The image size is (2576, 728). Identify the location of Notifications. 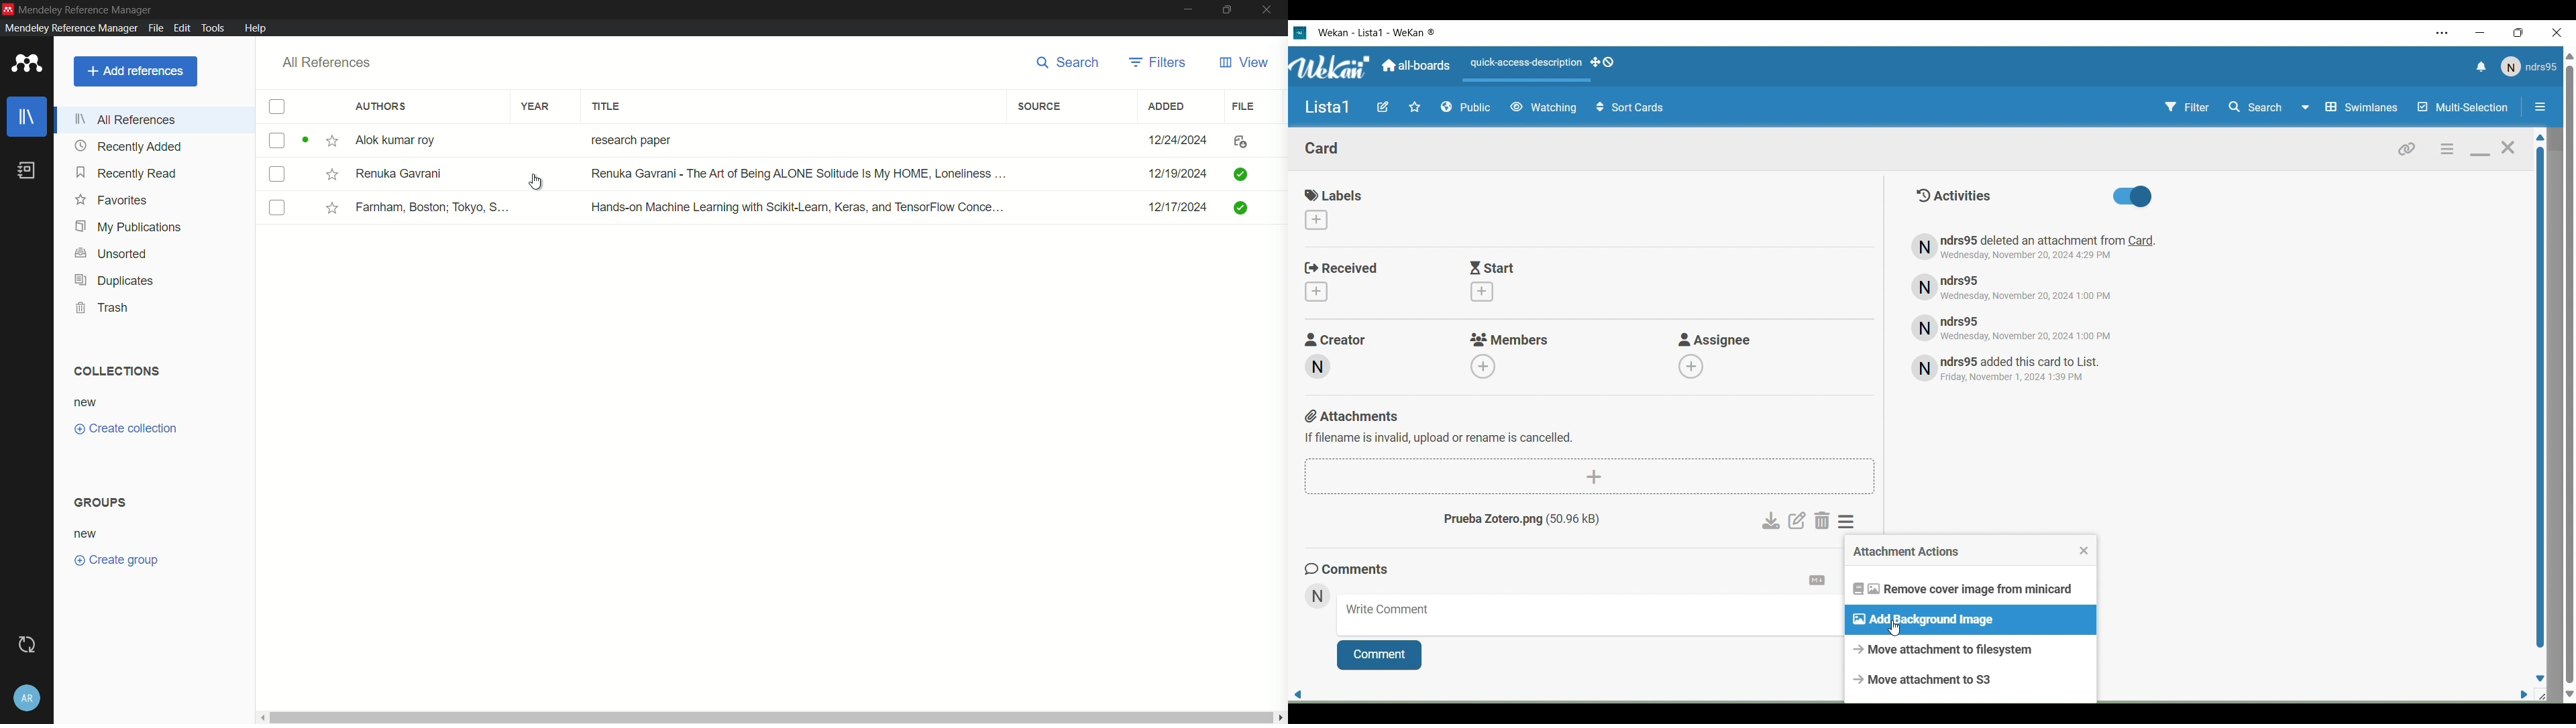
(2481, 67).